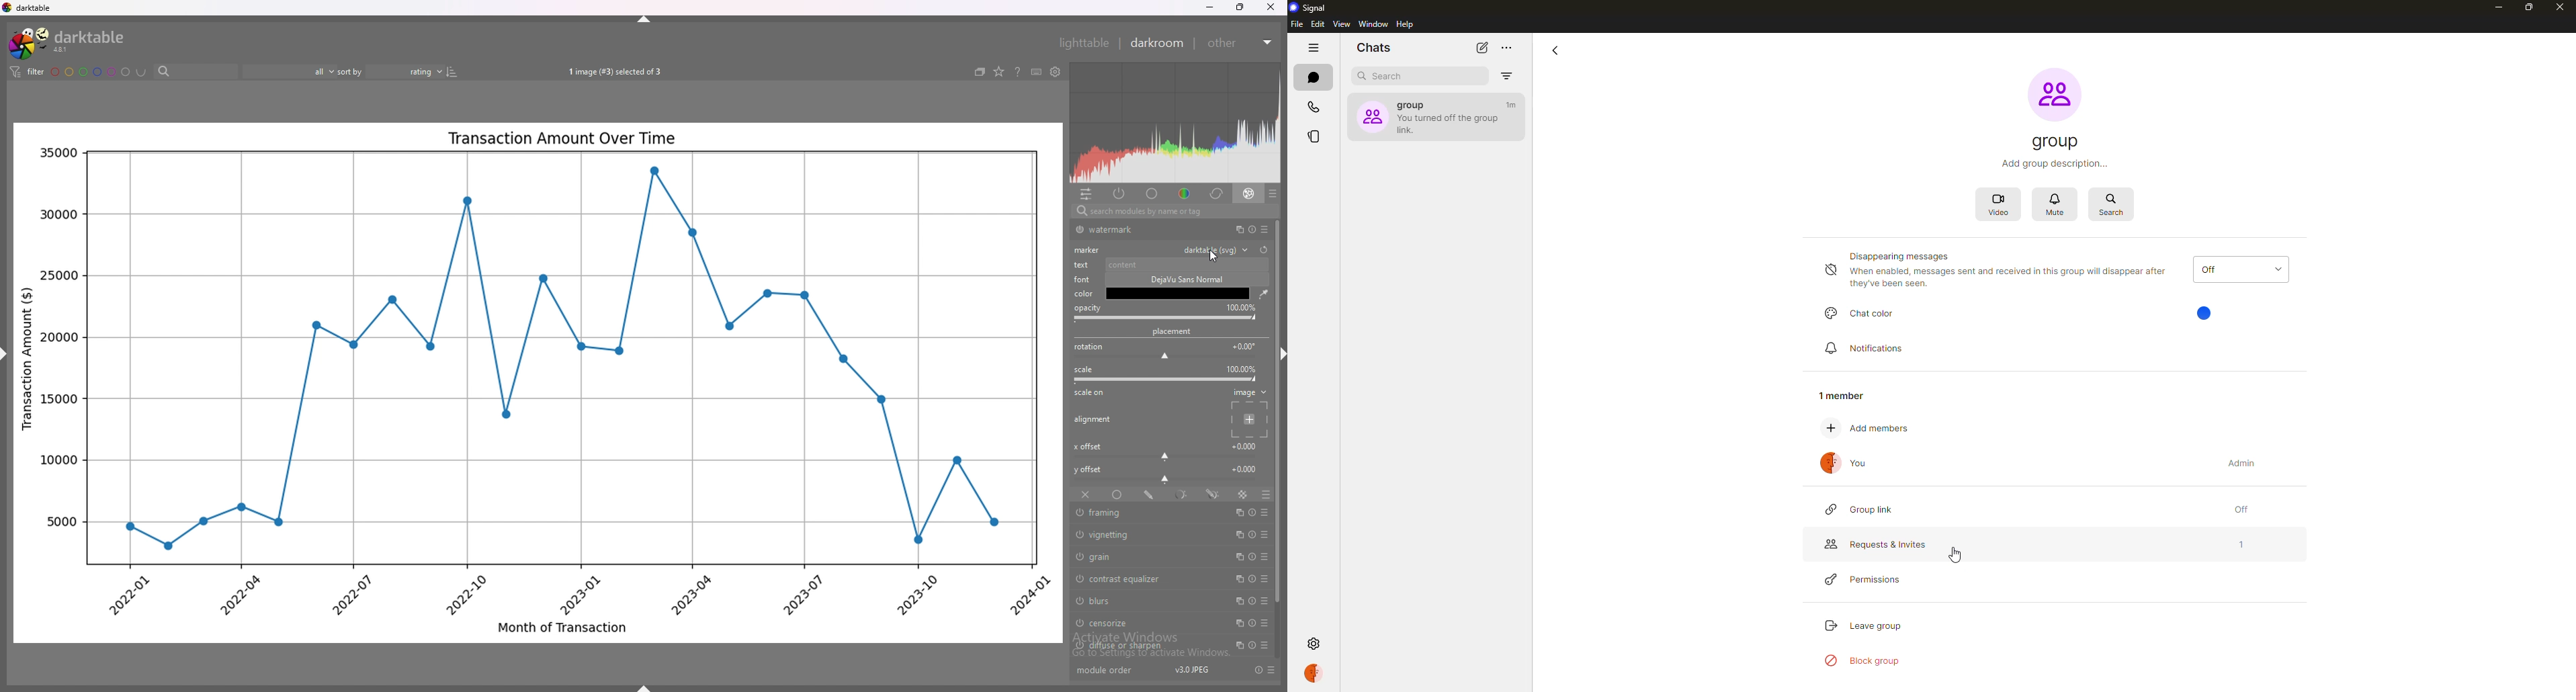  Describe the element at coordinates (1151, 494) in the screenshot. I see `drawn mask` at that location.